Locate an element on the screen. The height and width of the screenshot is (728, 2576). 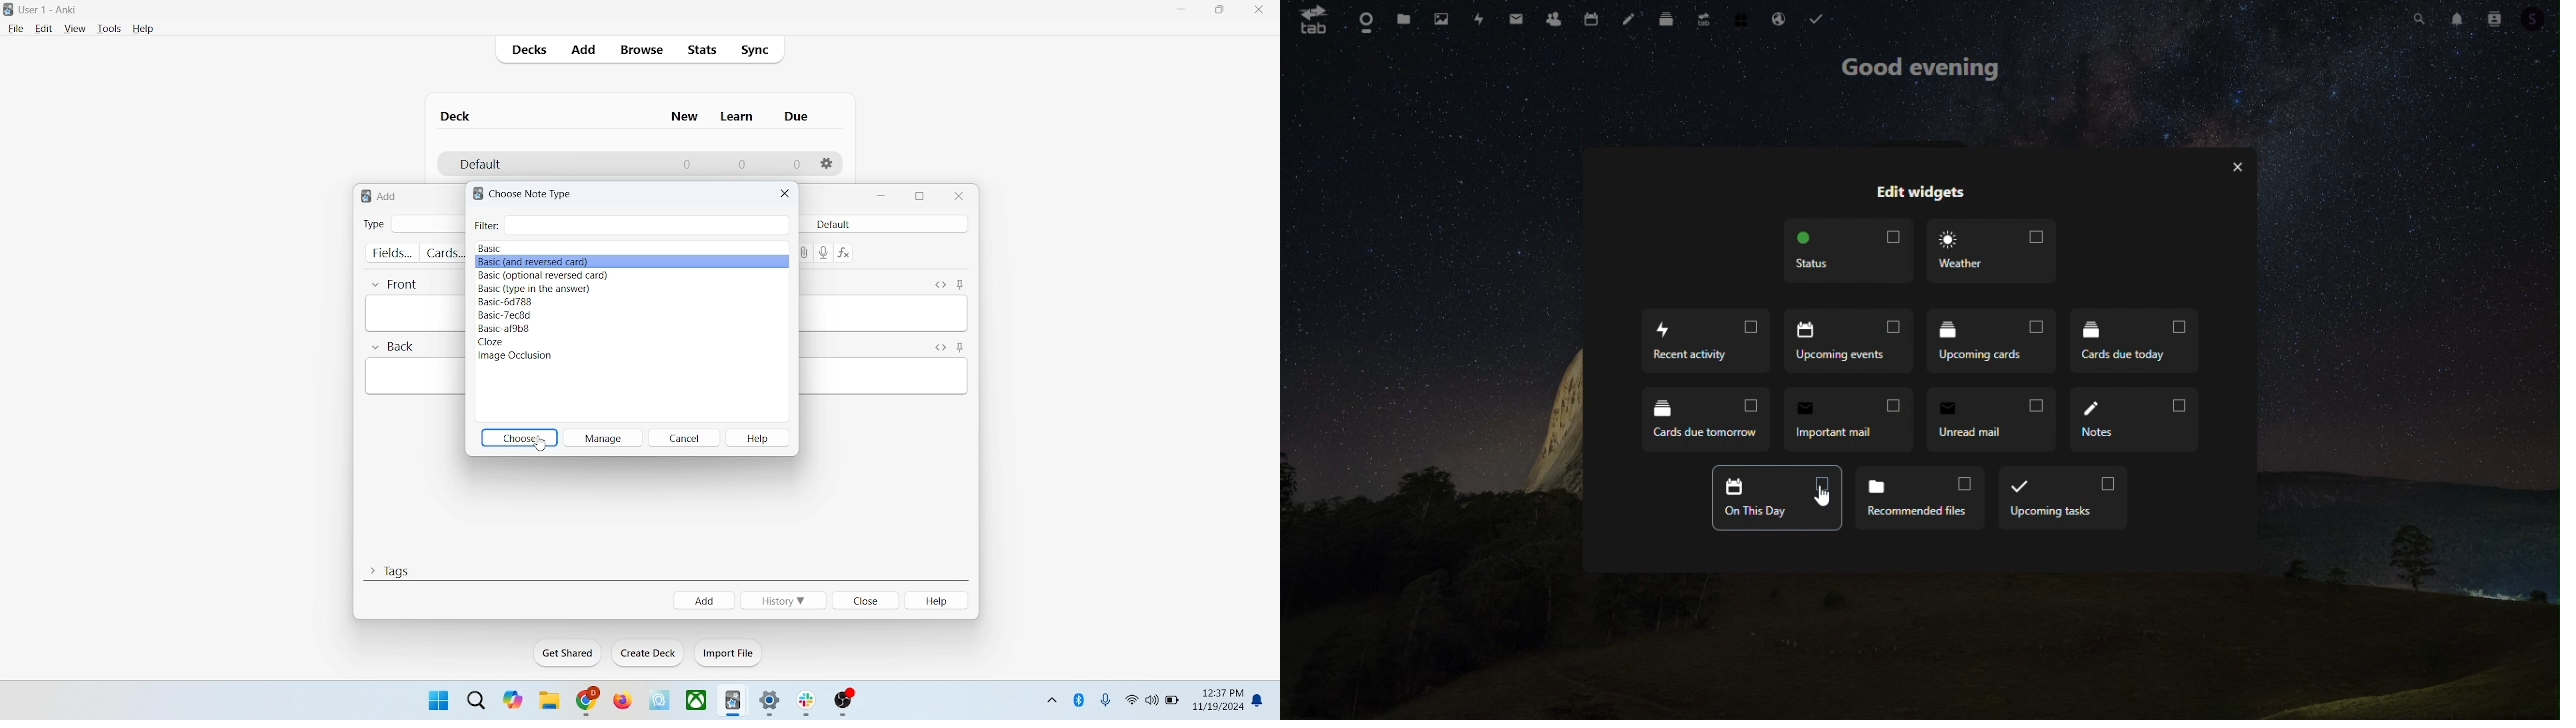
help is located at coordinates (763, 440).